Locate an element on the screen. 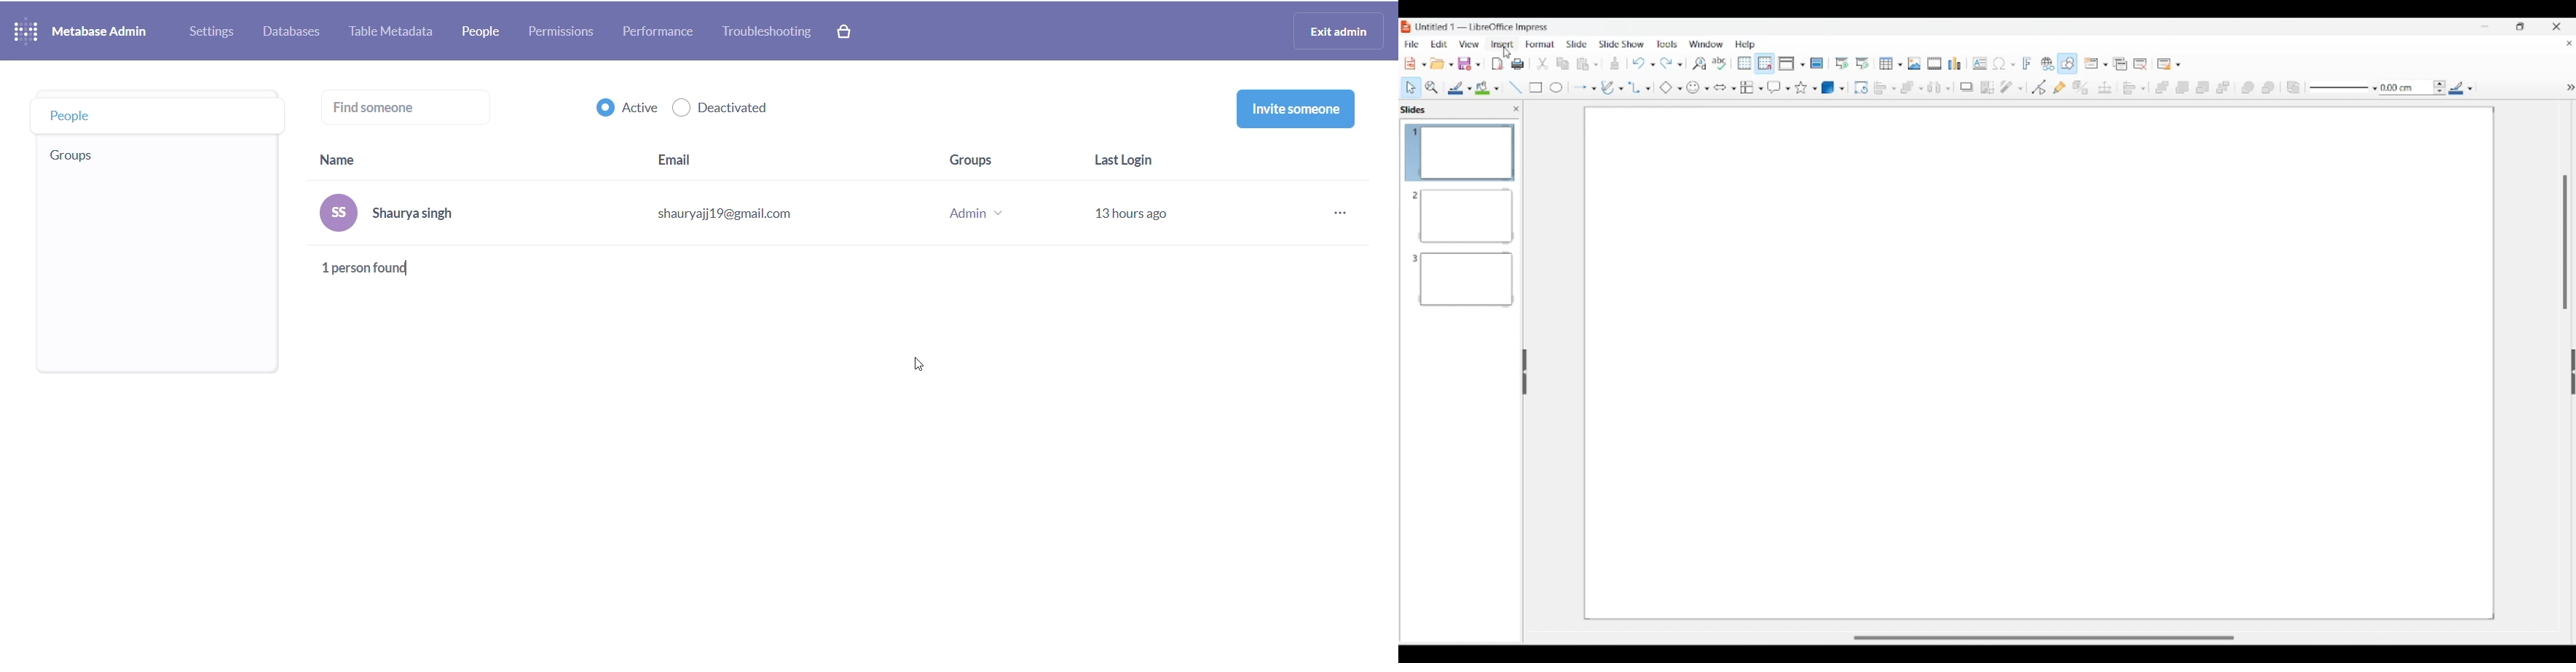 The height and width of the screenshot is (672, 2576). Insert menu is located at coordinates (1502, 45).